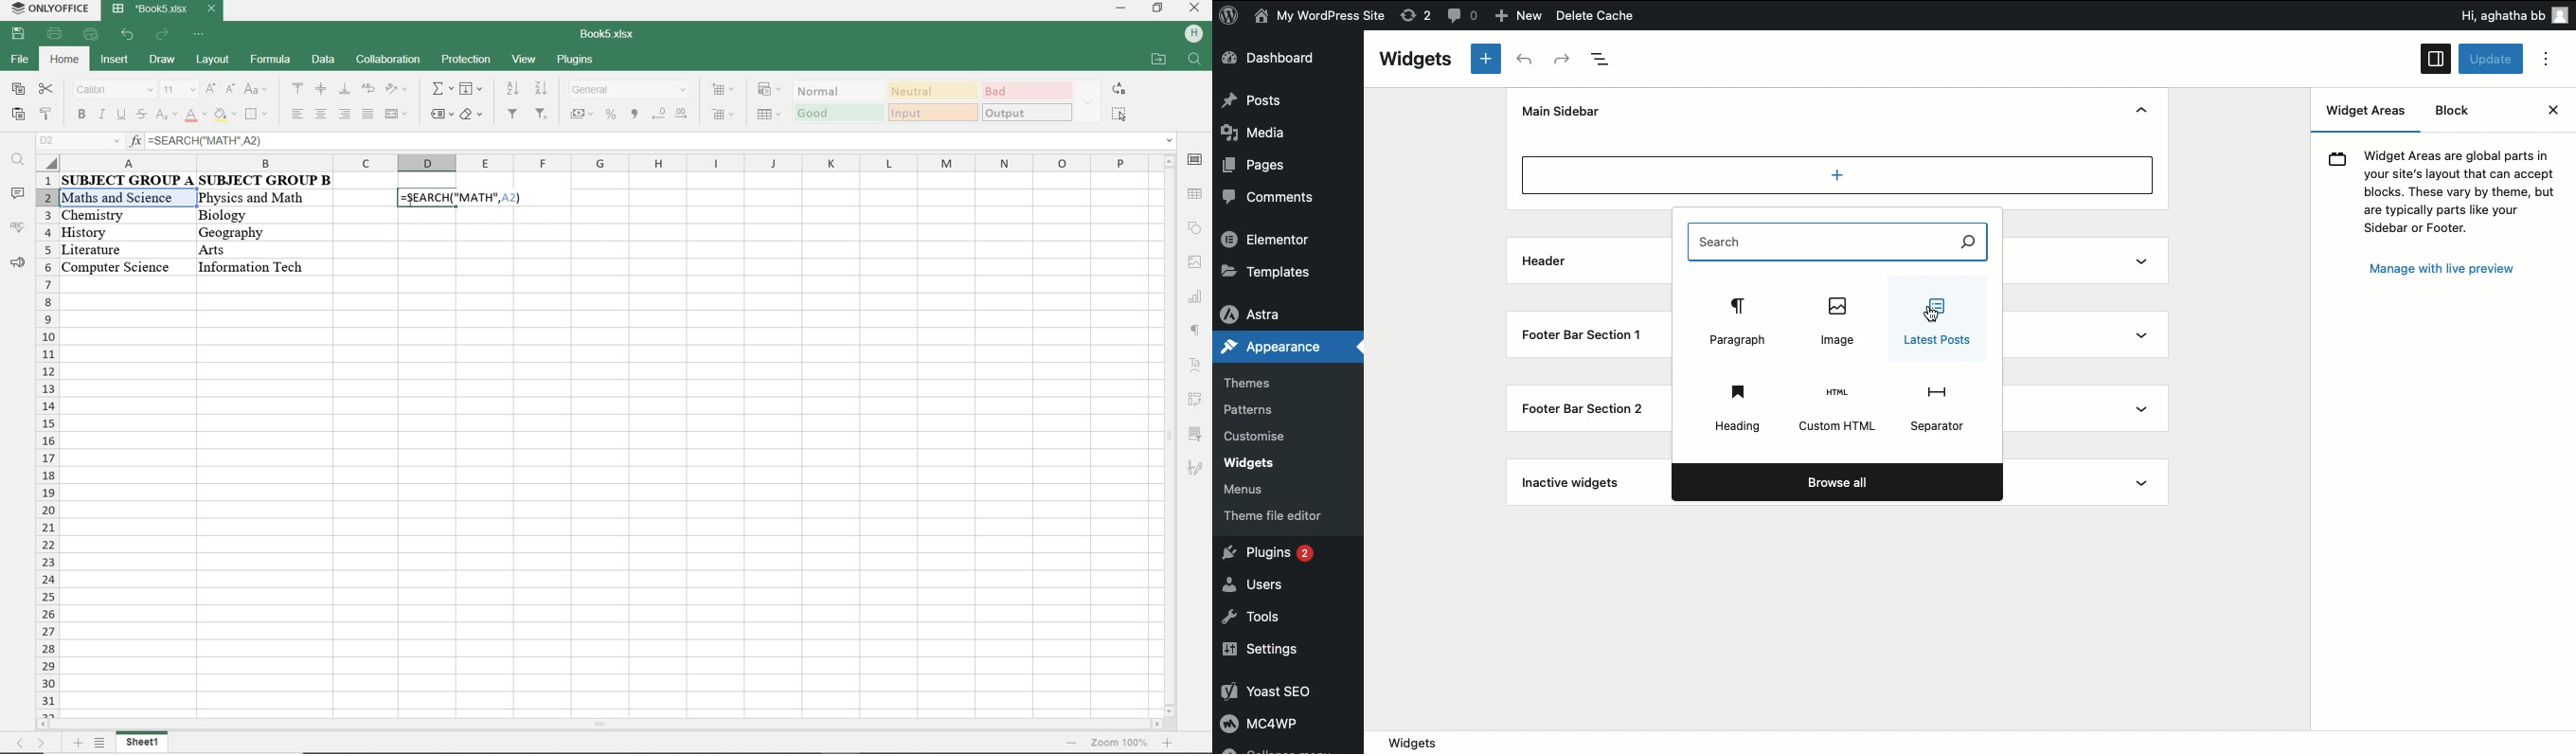  Describe the element at coordinates (114, 91) in the screenshot. I see `font` at that location.